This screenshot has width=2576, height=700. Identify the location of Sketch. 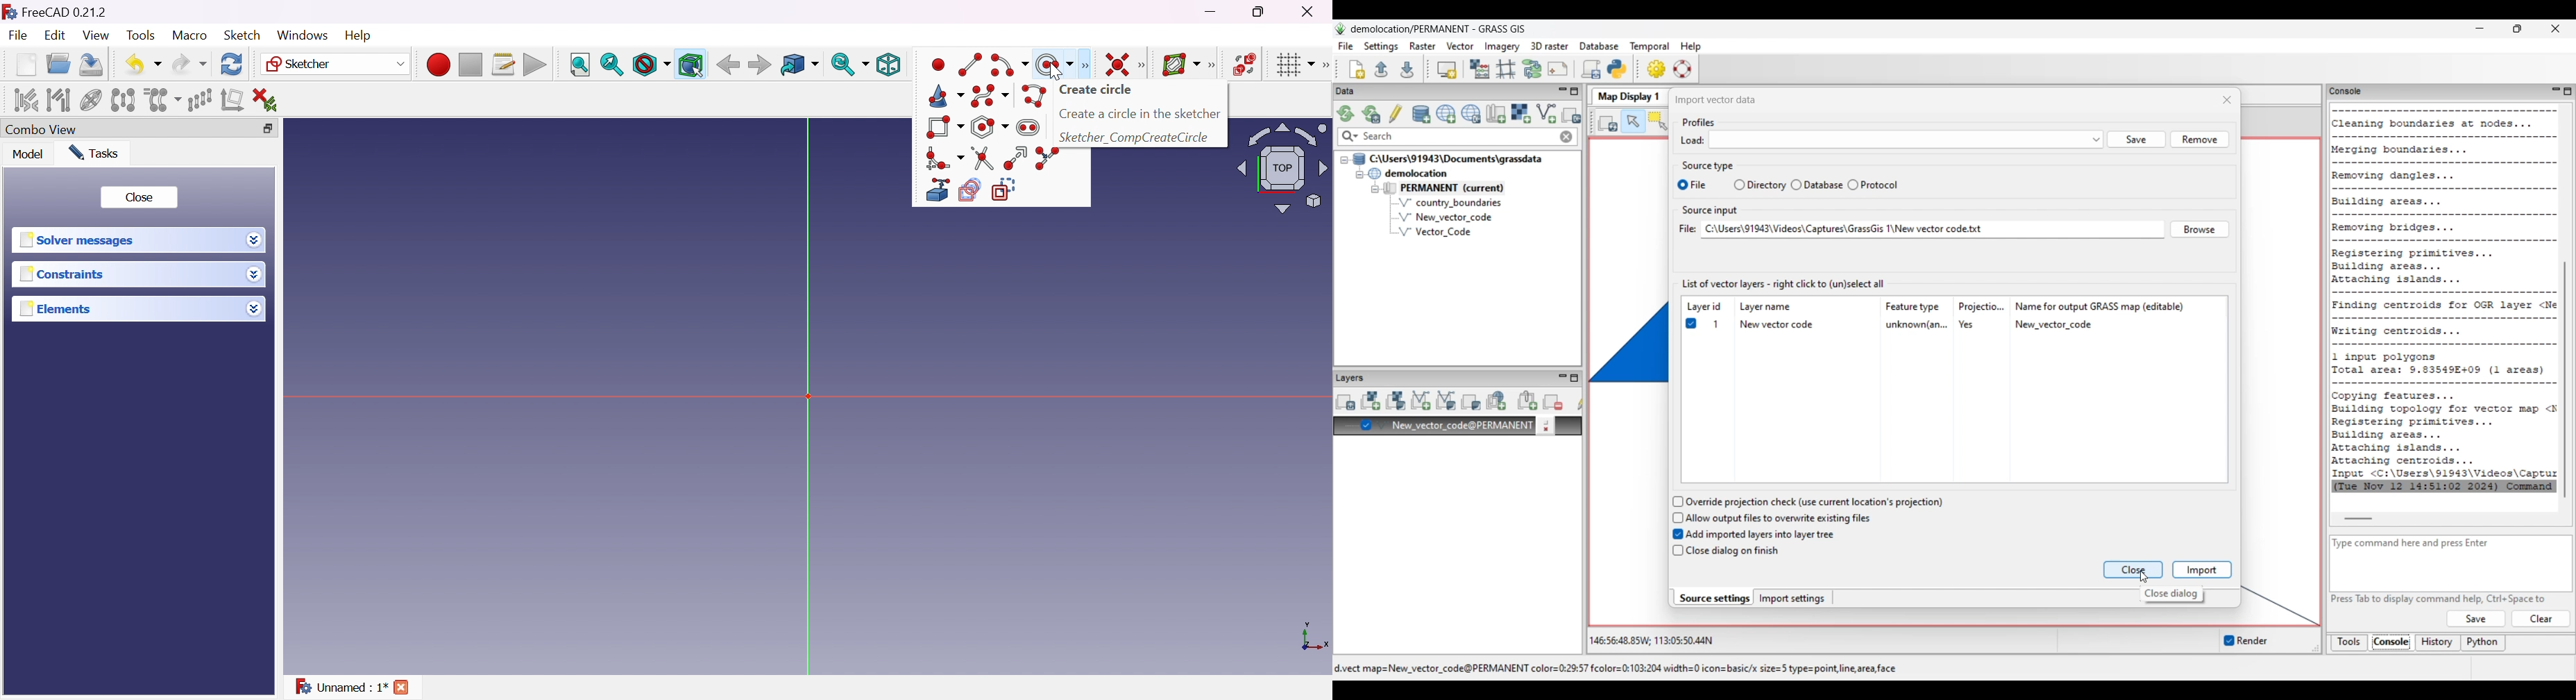
(243, 35).